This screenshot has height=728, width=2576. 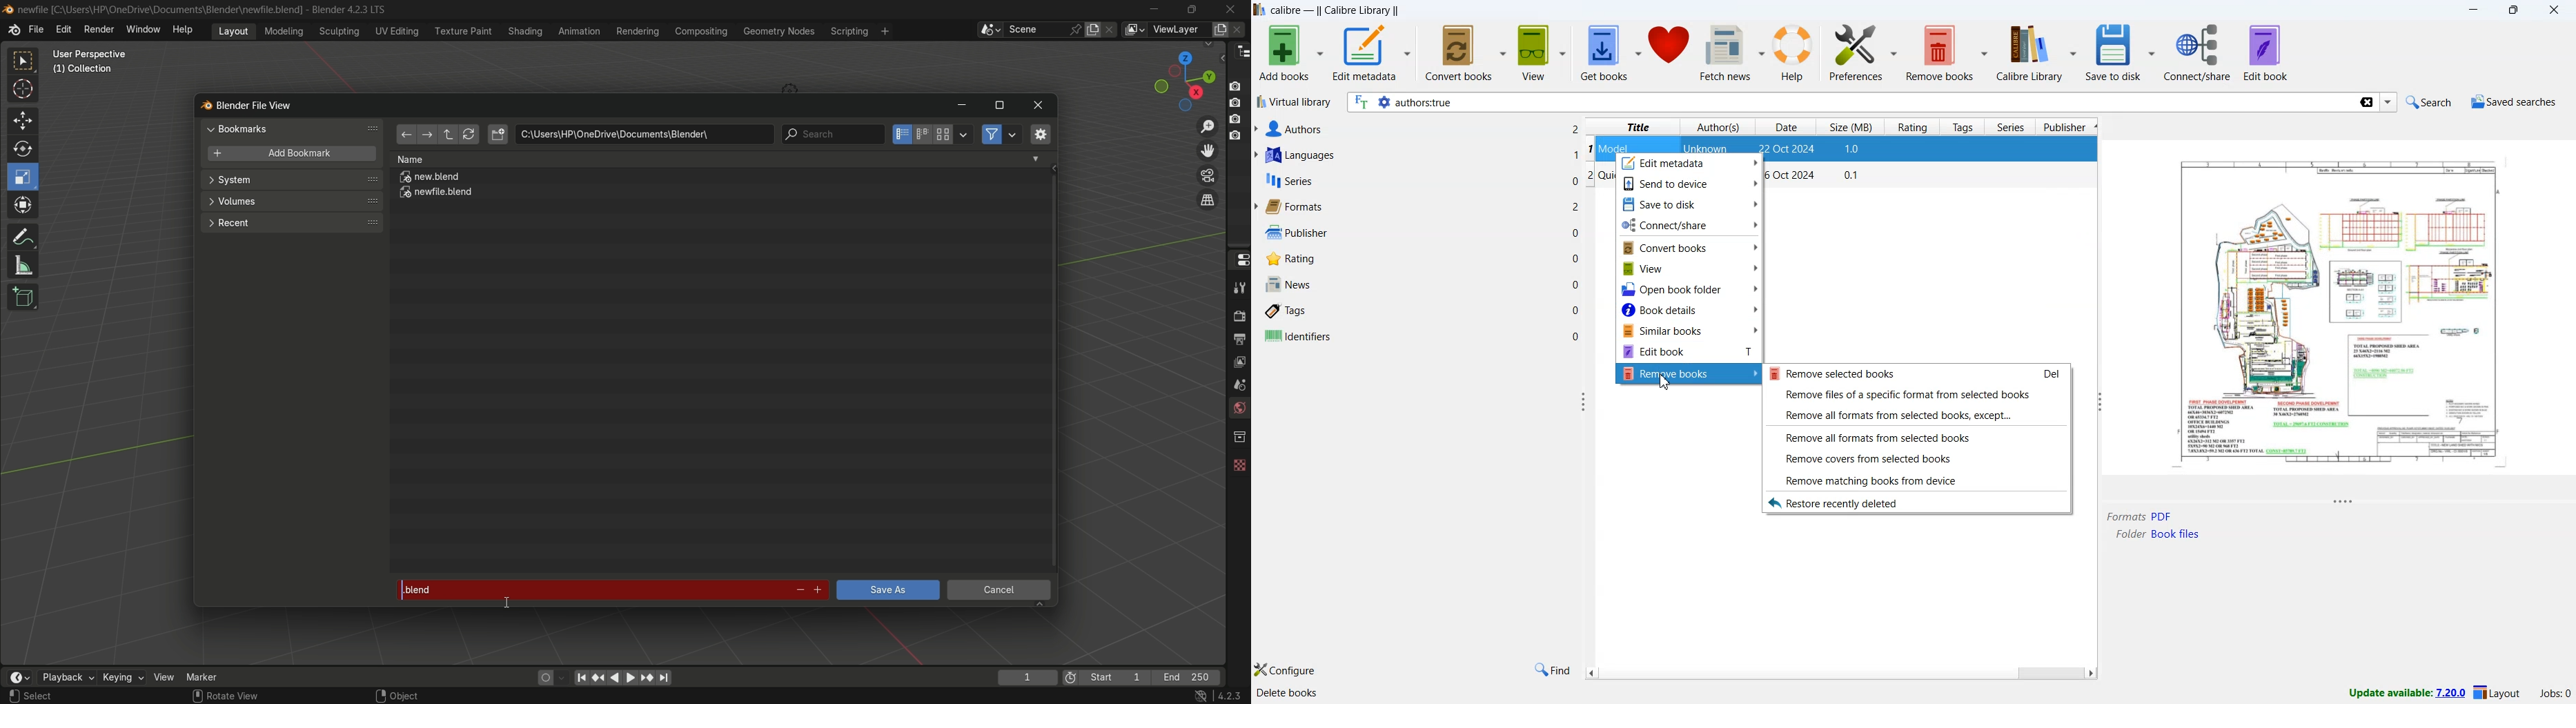 I want to click on tags, so click(x=1965, y=127).